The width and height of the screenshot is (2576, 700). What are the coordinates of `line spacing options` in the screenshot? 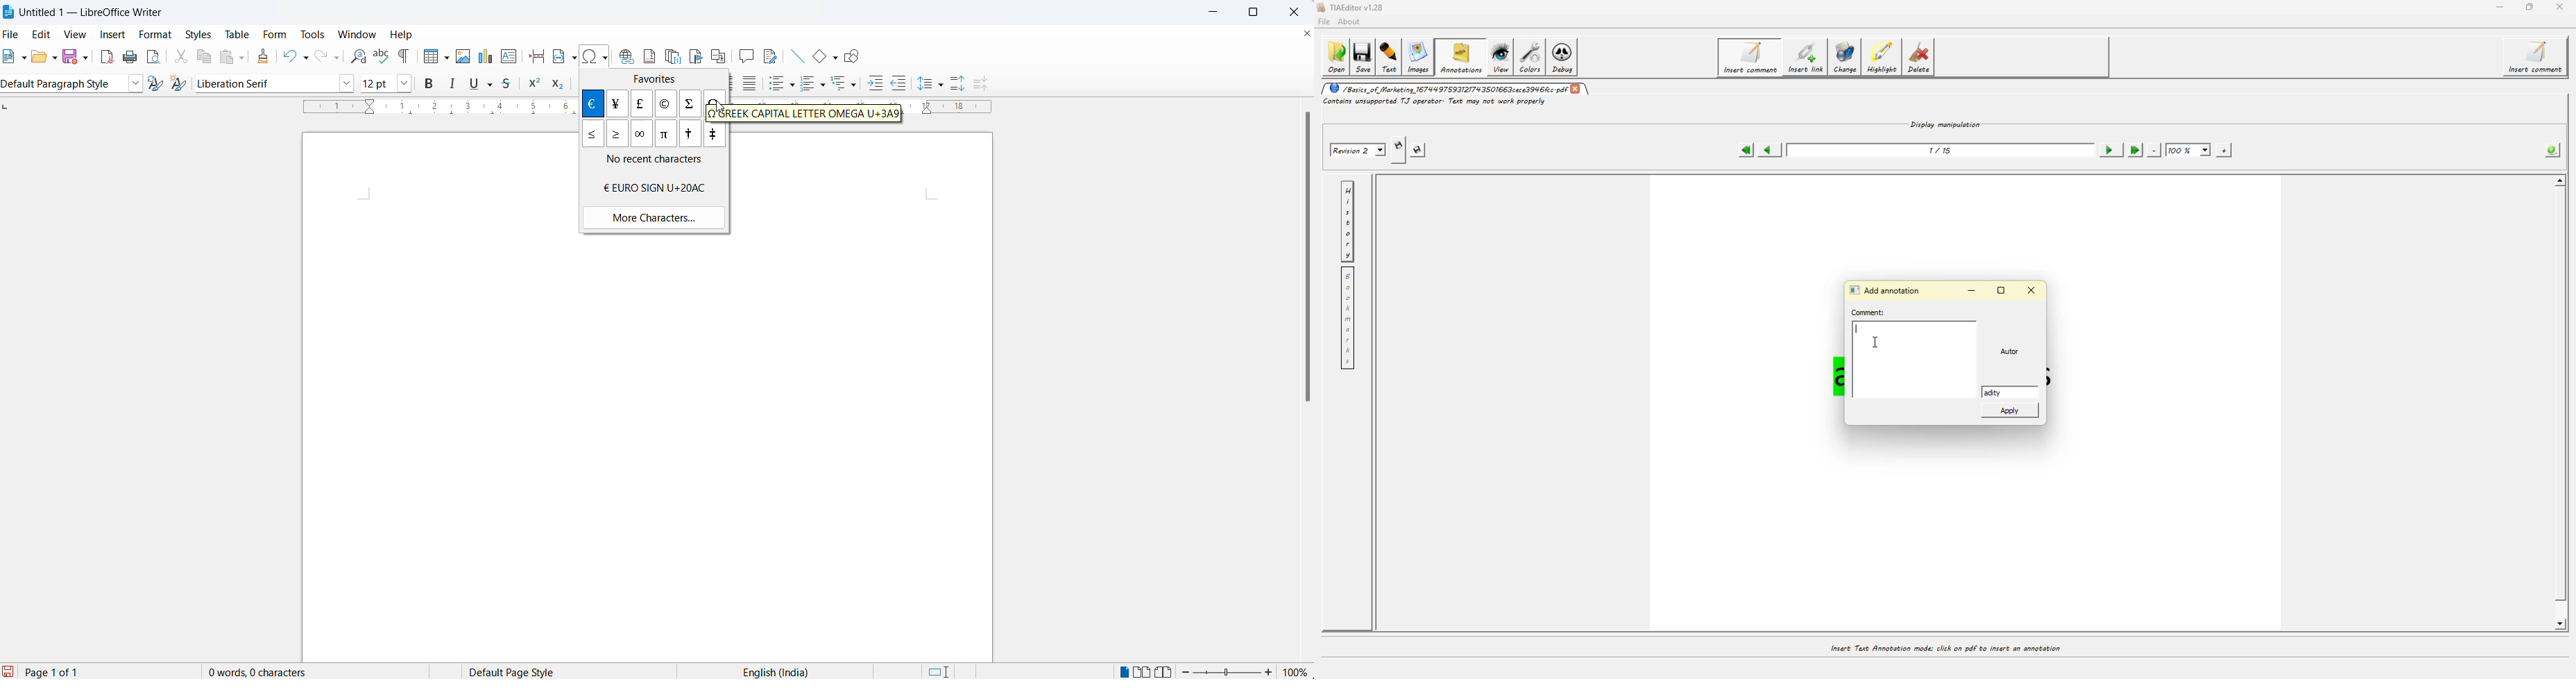 It's located at (944, 83).